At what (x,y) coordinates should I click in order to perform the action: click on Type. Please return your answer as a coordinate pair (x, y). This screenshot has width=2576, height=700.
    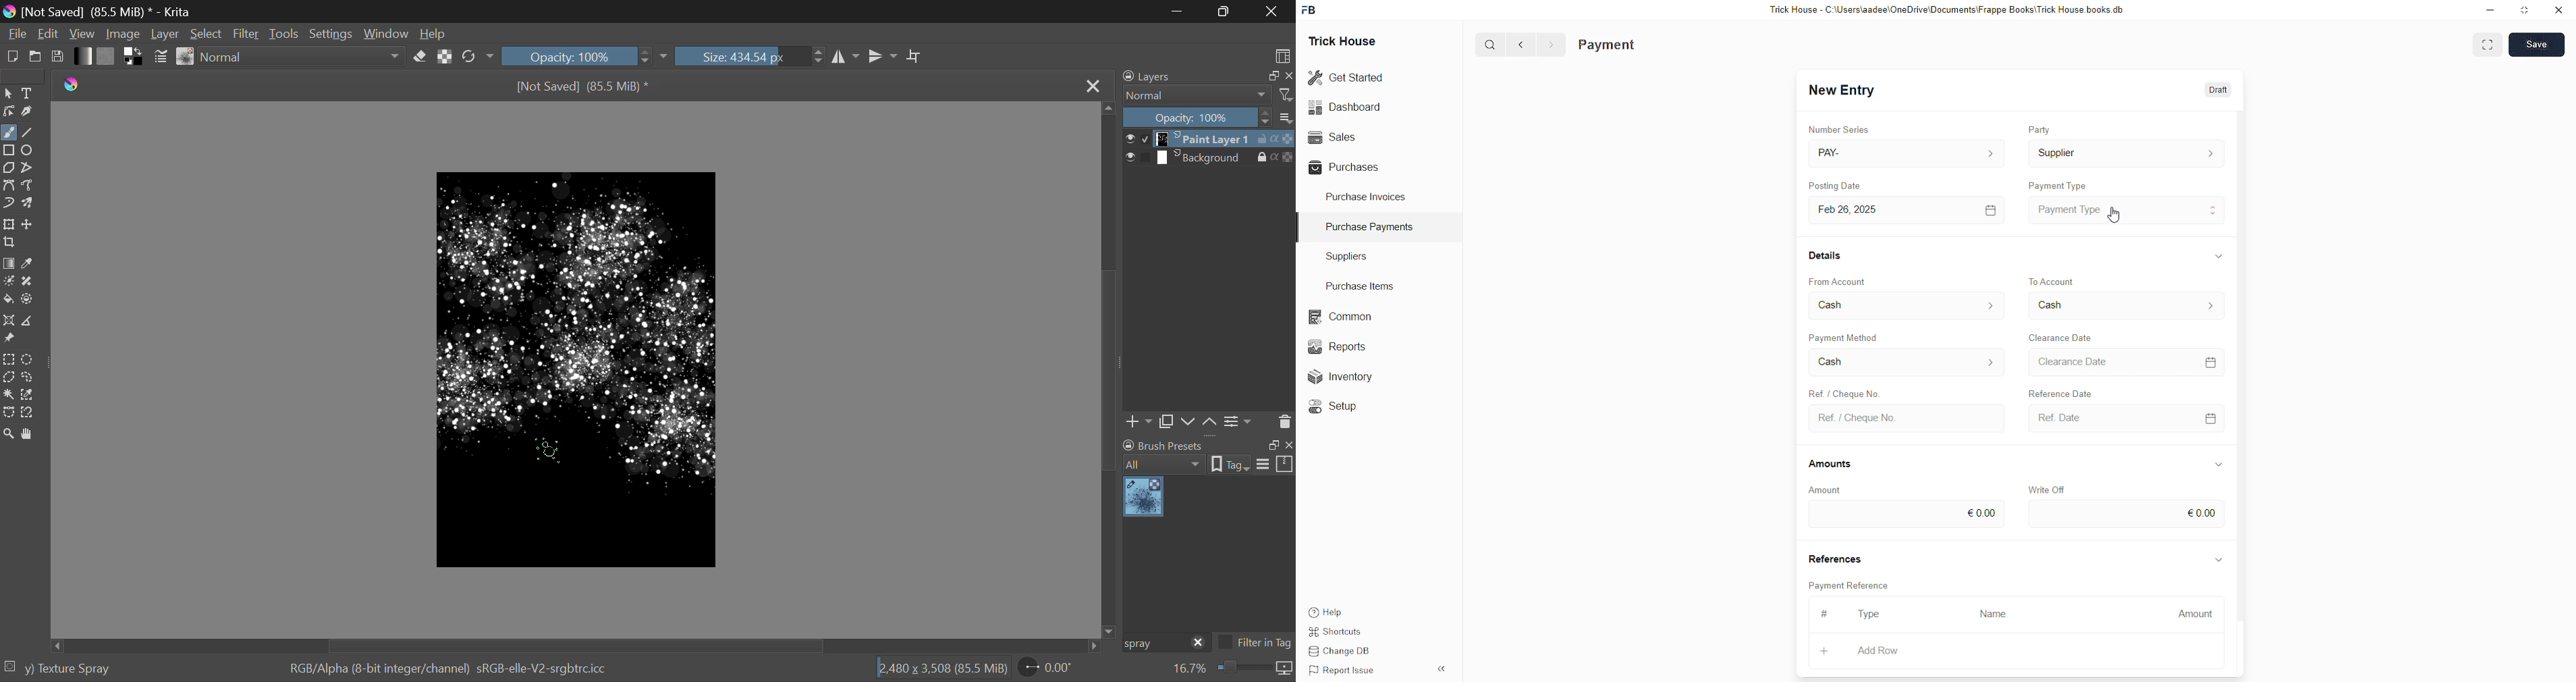
    Looking at the image, I should click on (1871, 614).